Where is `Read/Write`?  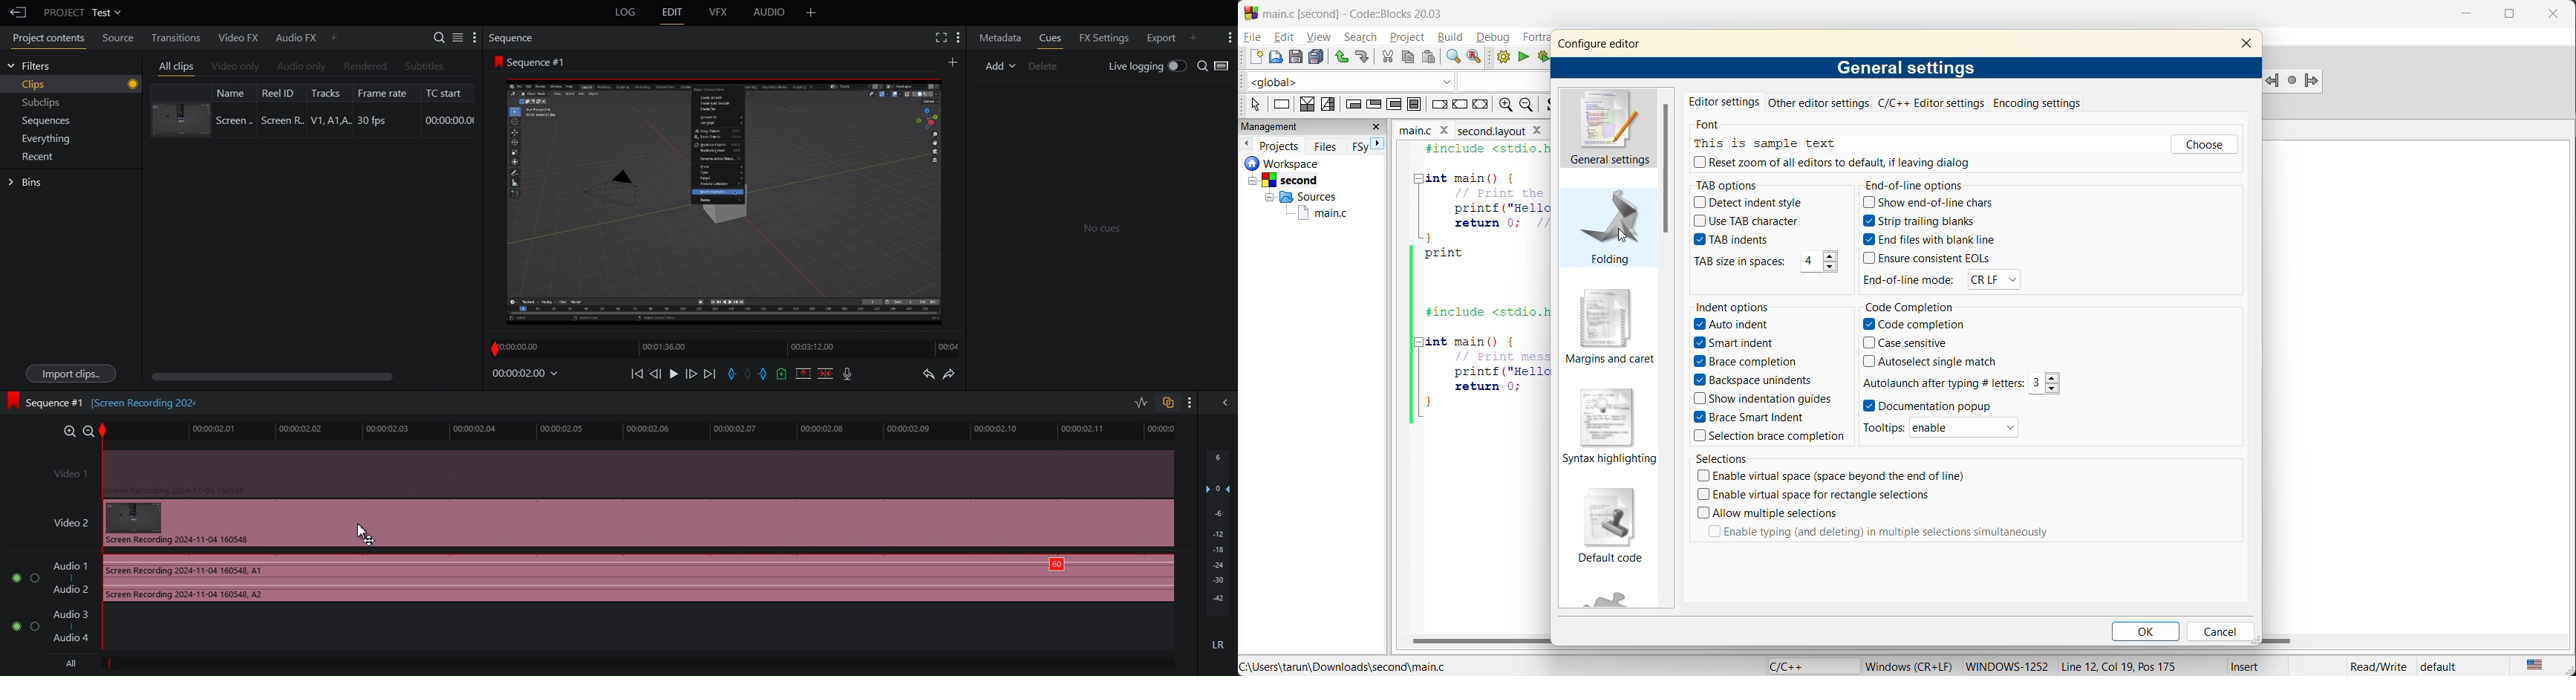 Read/Write is located at coordinates (2378, 665).